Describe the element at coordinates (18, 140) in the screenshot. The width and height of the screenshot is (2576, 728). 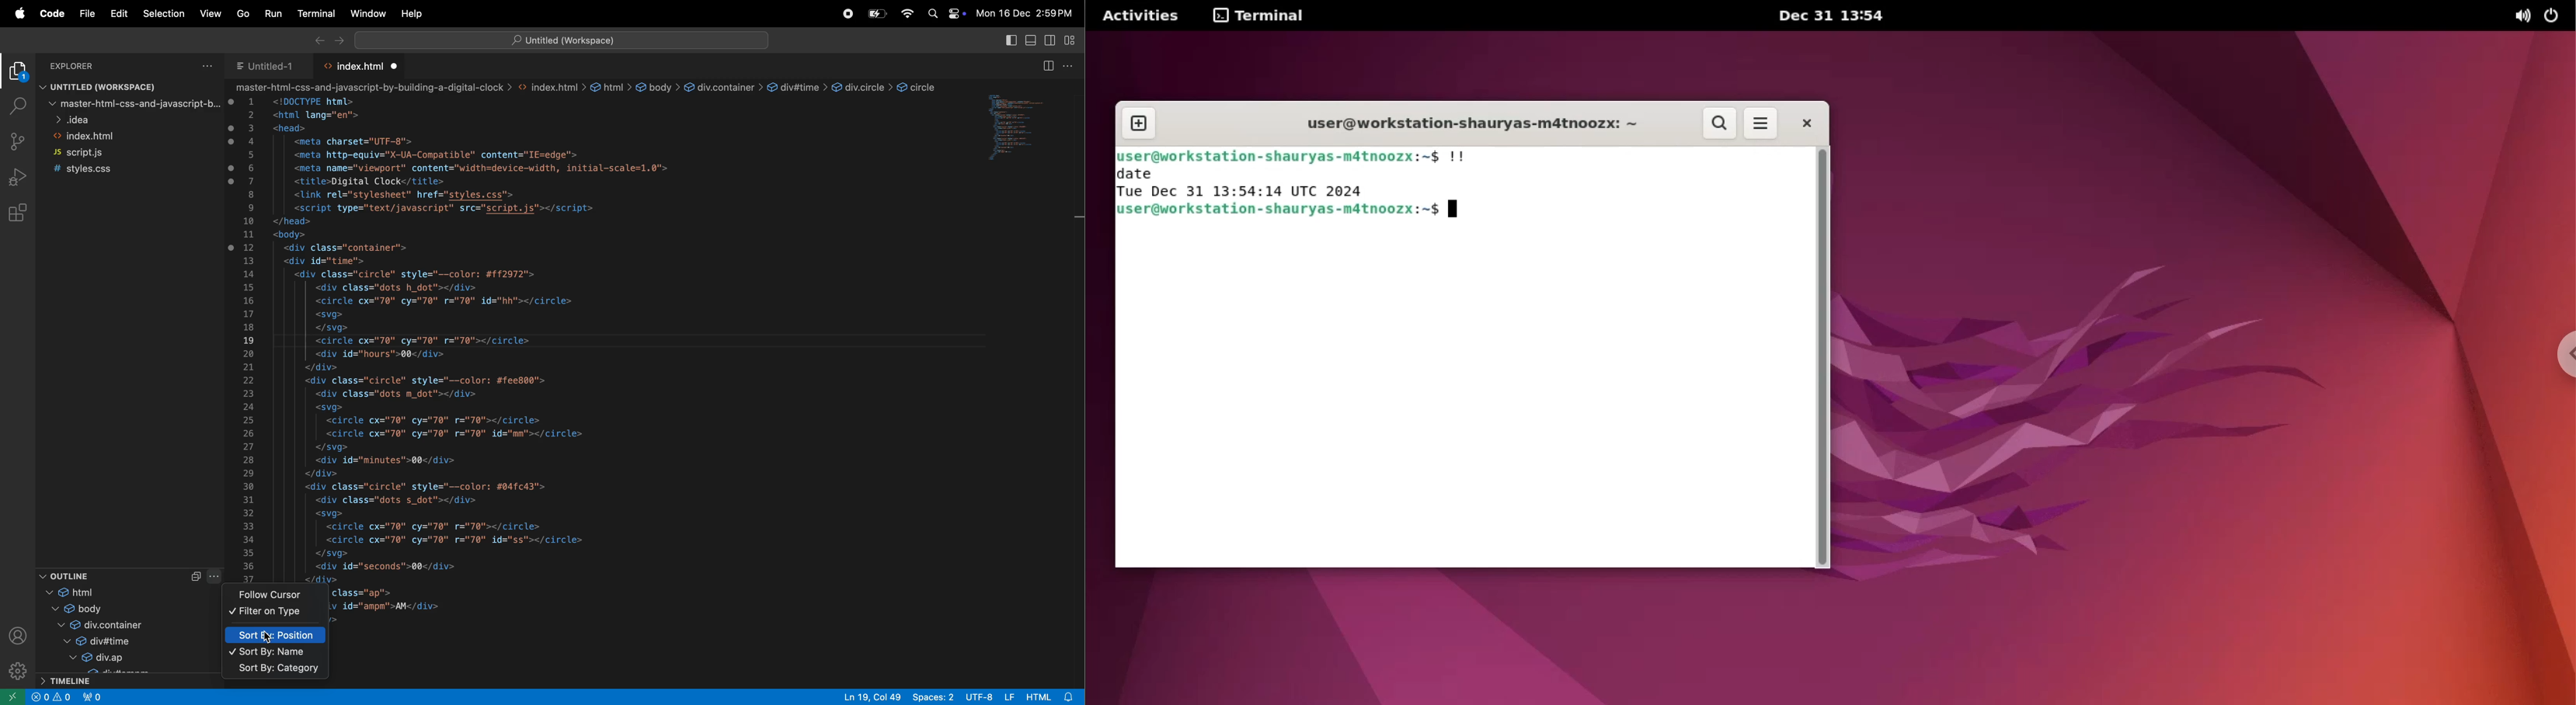
I see `source control` at that location.